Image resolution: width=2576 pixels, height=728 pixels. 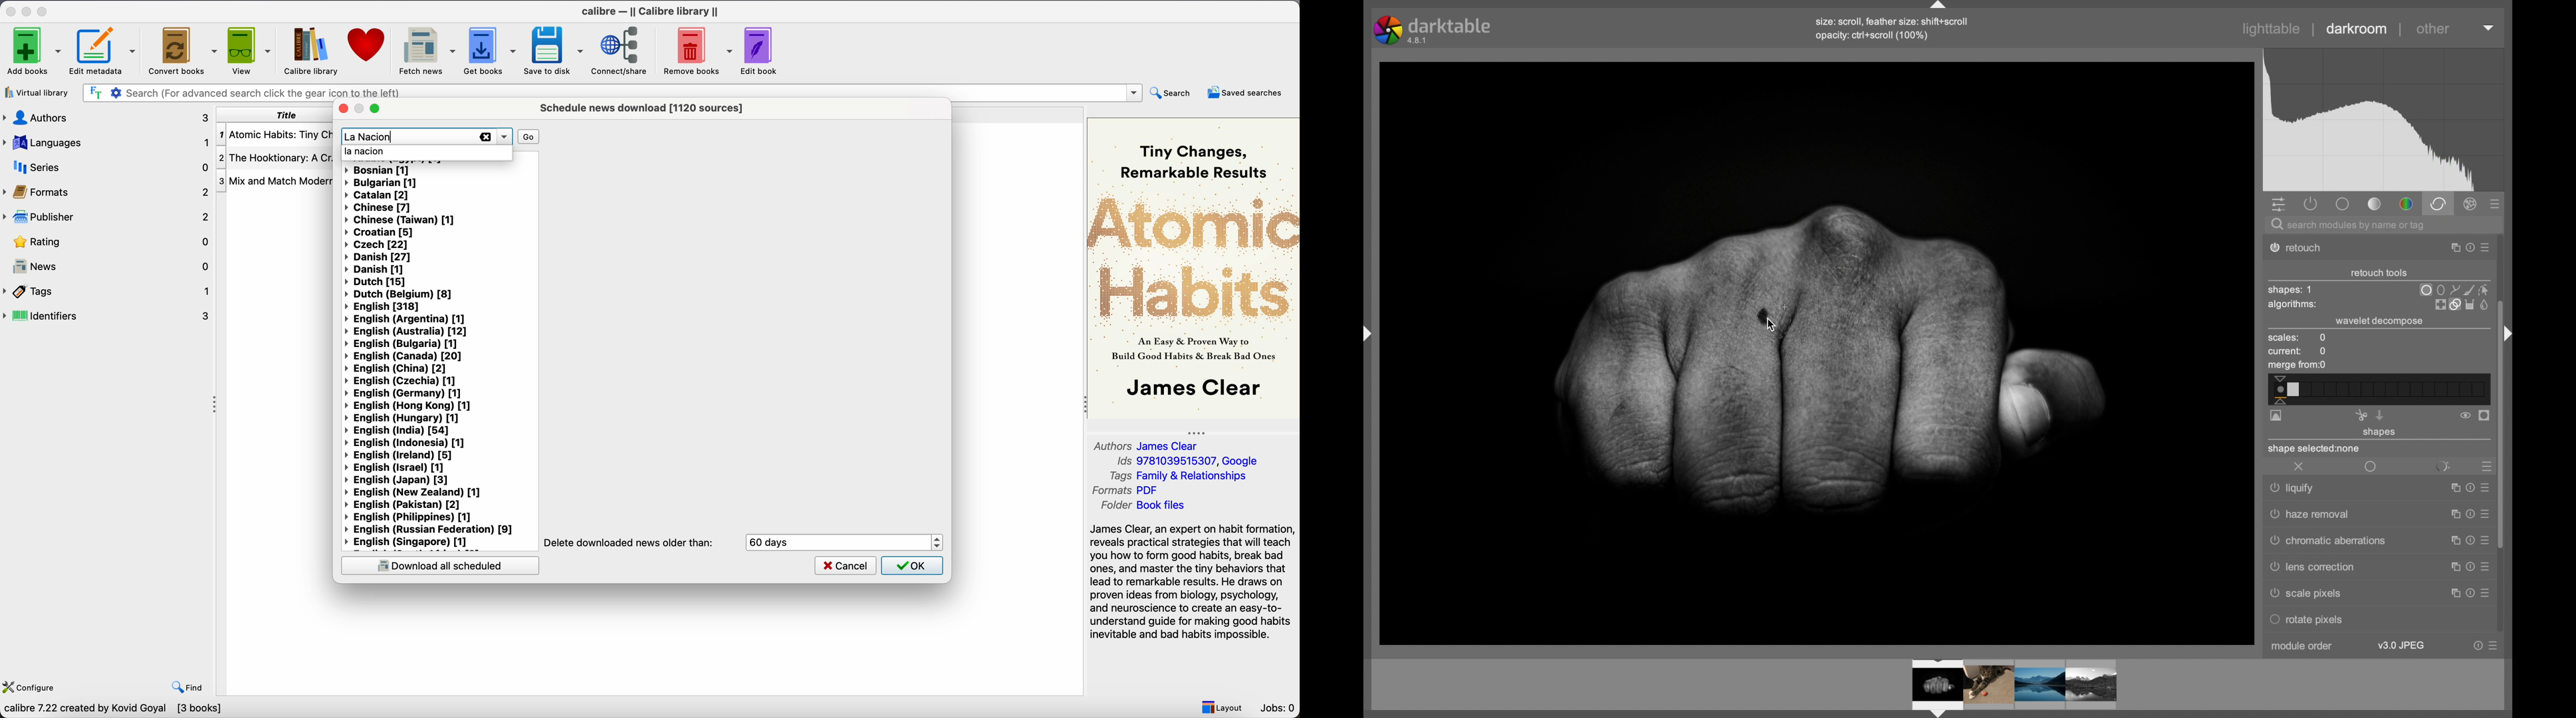 I want to click on tone, so click(x=2375, y=204).